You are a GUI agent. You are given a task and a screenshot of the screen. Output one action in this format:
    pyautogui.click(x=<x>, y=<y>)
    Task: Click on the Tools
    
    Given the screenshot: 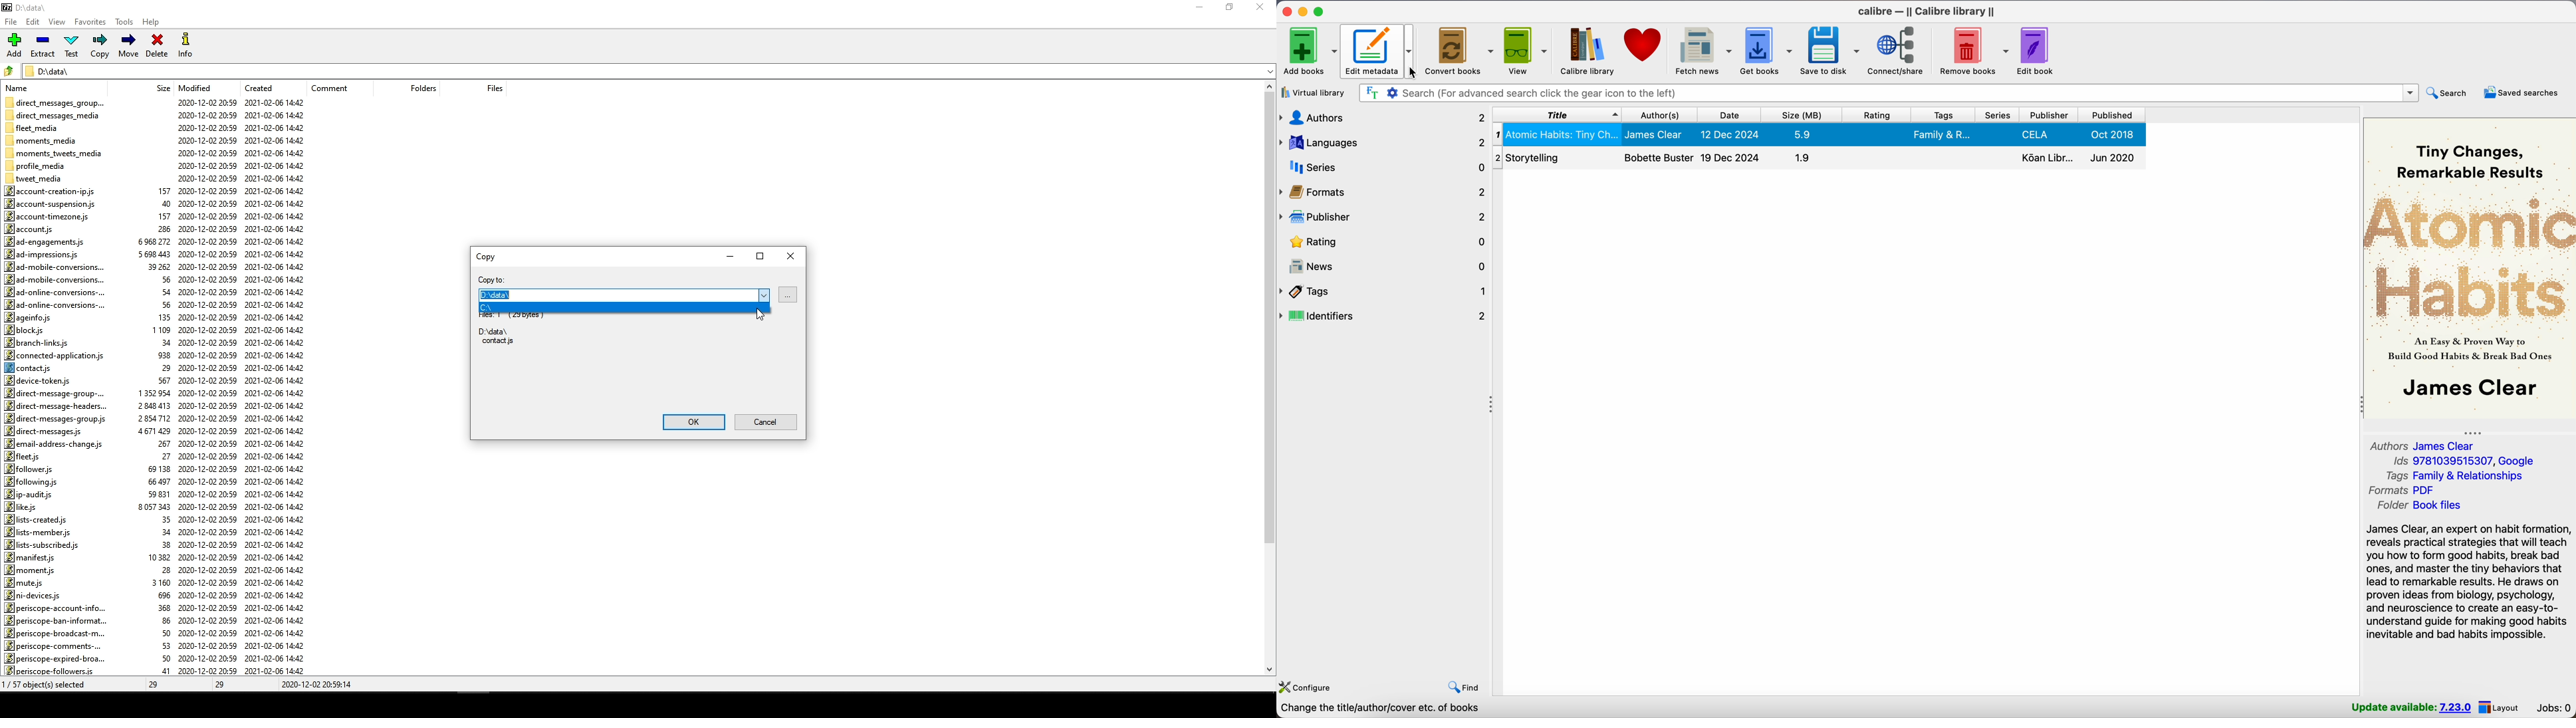 What is the action you would take?
    pyautogui.click(x=123, y=23)
    